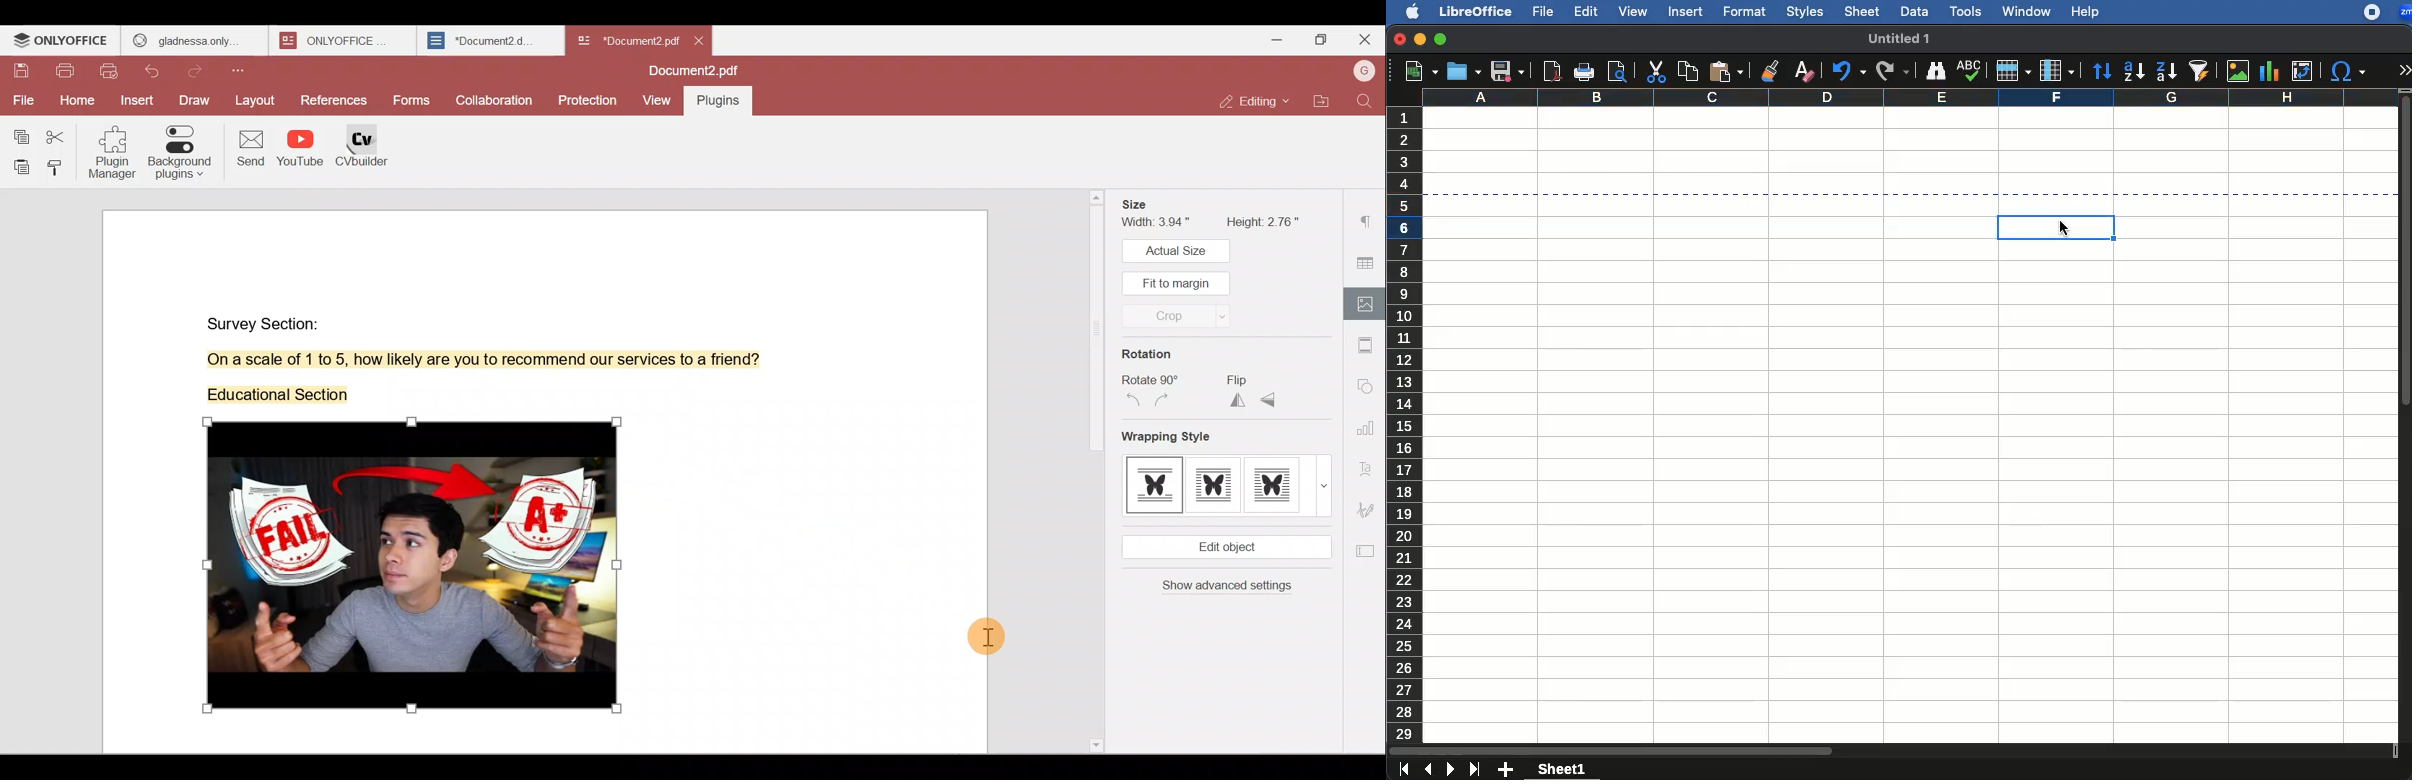 This screenshot has width=2436, height=784. Describe the element at coordinates (1184, 317) in the screenshot. I see `Crop` at that location.